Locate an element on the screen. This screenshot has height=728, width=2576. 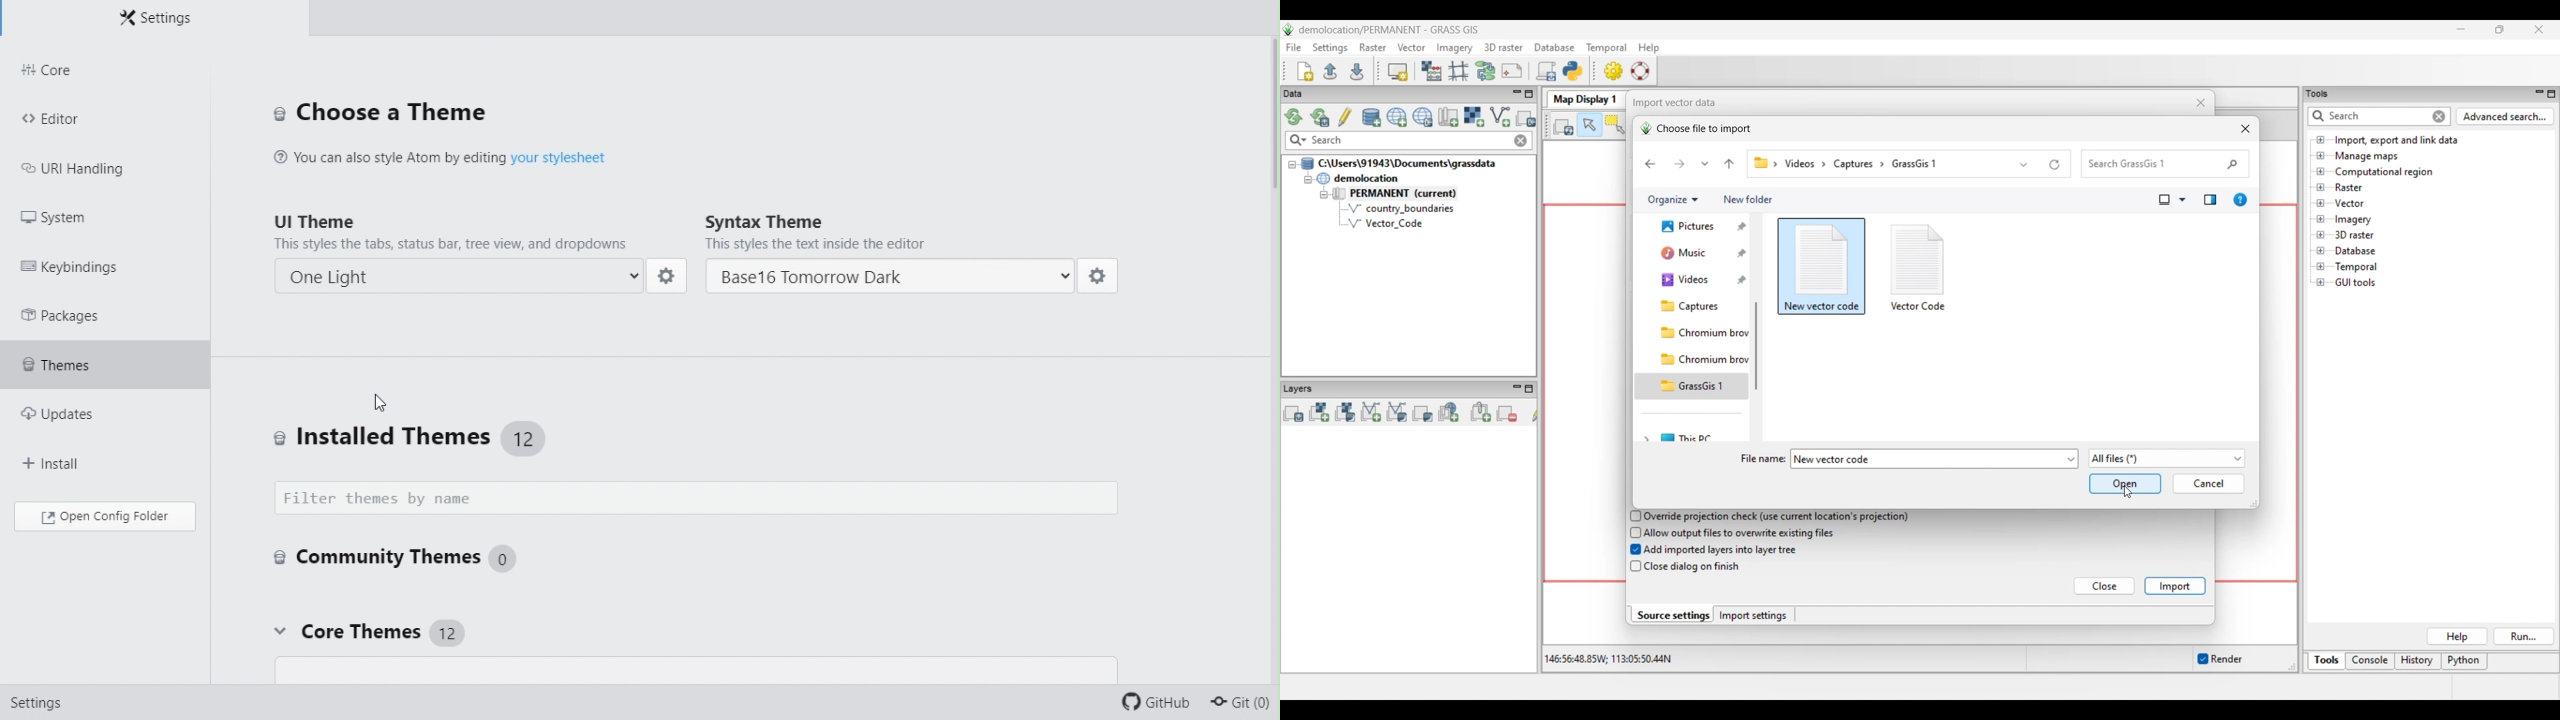
Click to open files under Raster is located at coordinates (2321, 187).